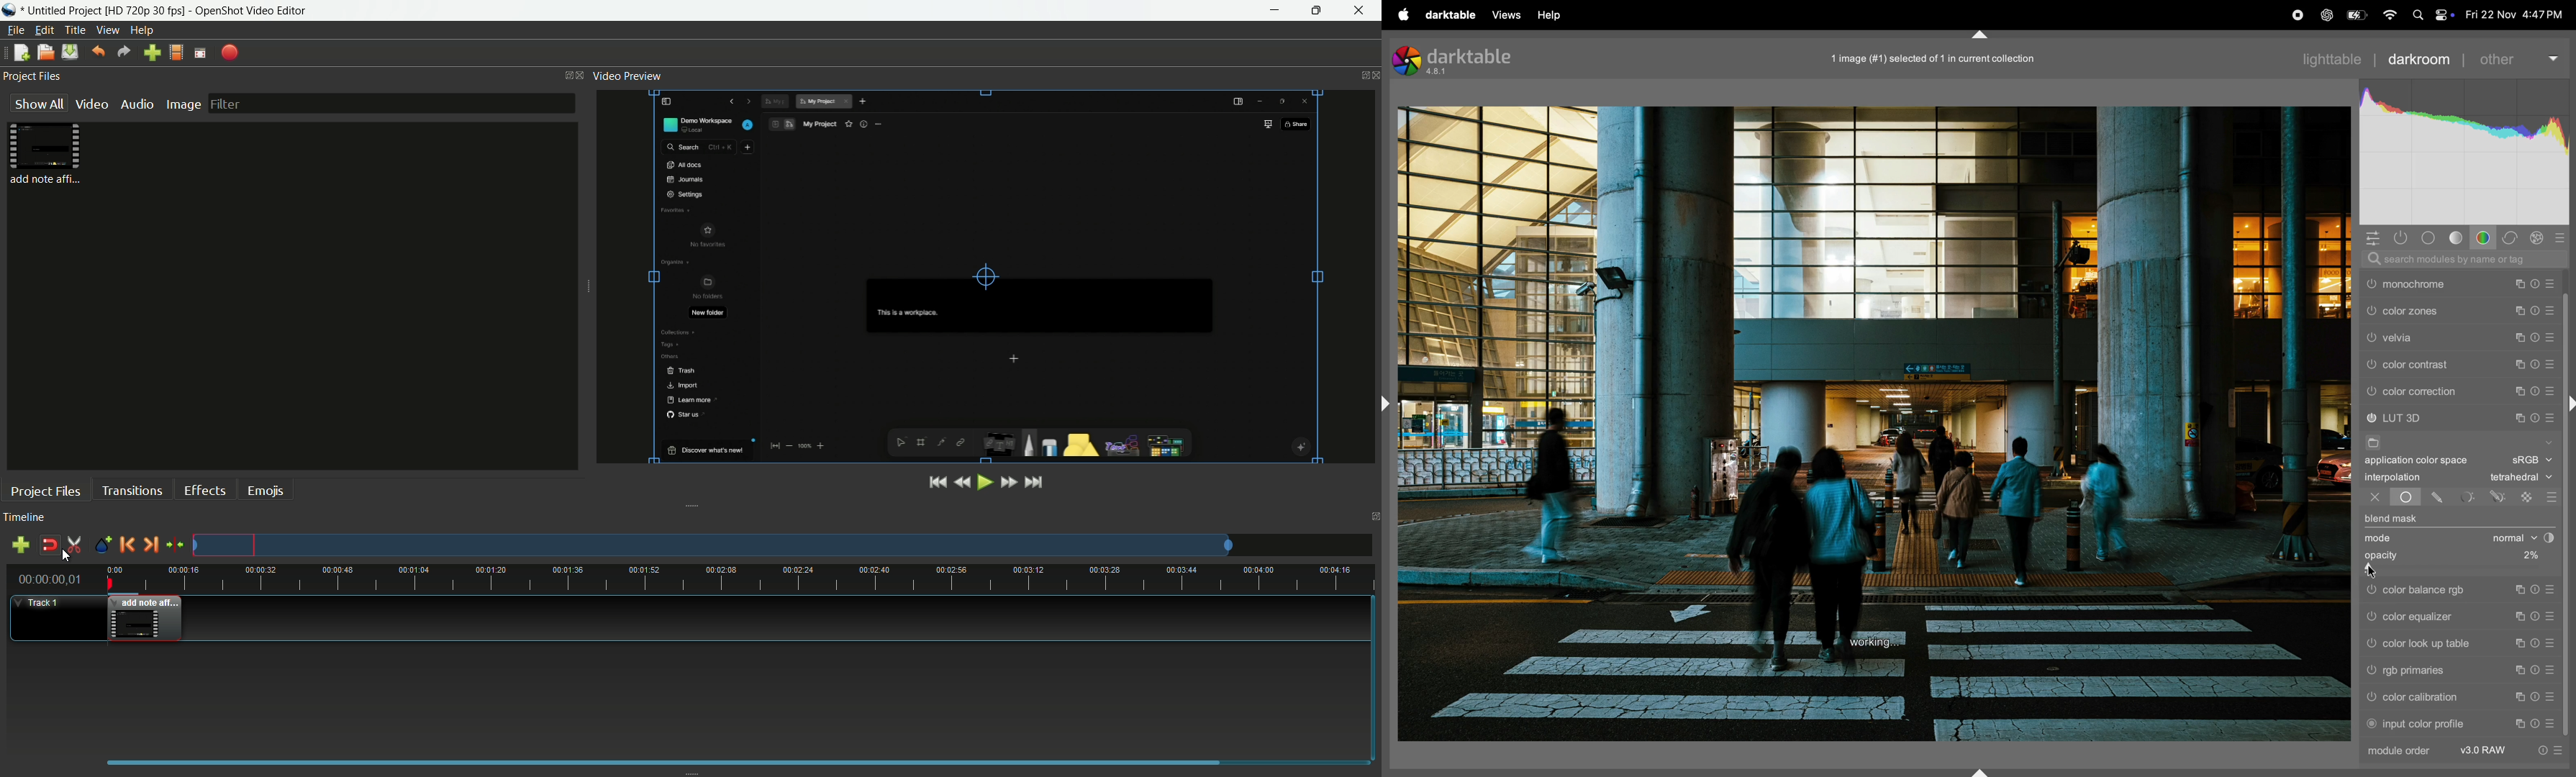  What do you see at coordinates (2533, 460) in the screenshot?
I see `sRgb` at bounding box center [2533, 460].